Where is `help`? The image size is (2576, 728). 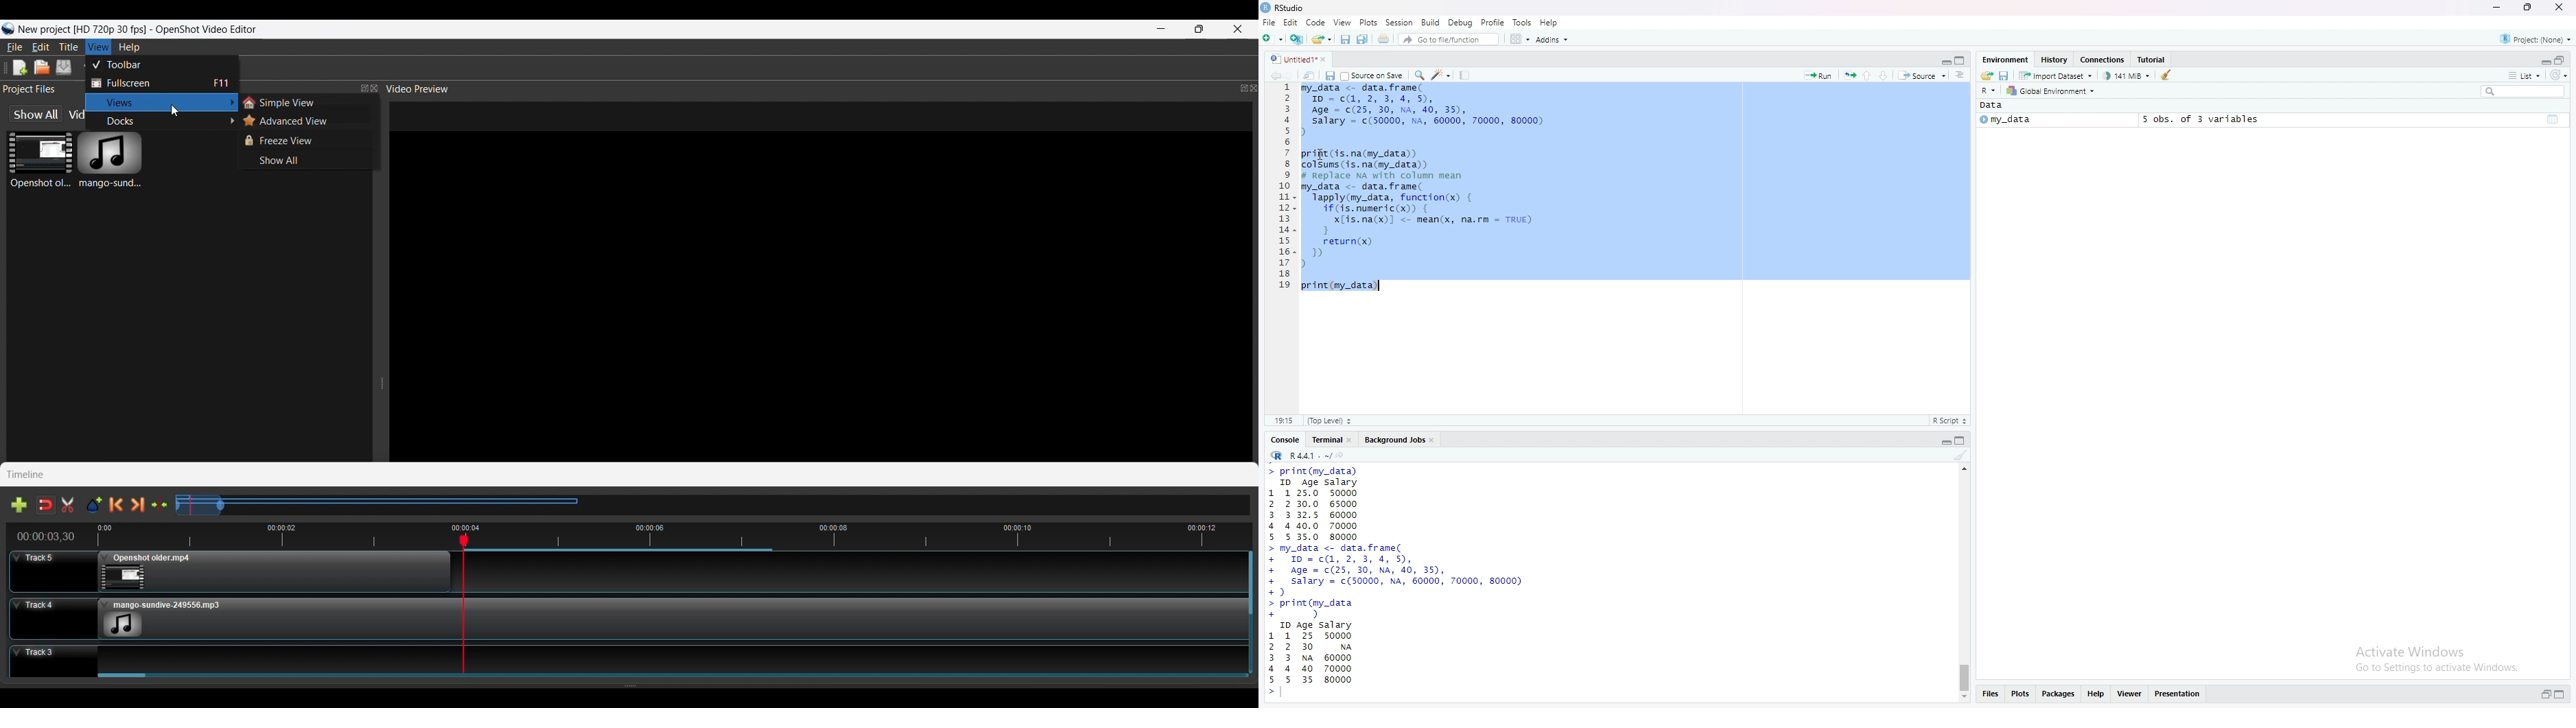
help is located at coordinates (2096, 693).